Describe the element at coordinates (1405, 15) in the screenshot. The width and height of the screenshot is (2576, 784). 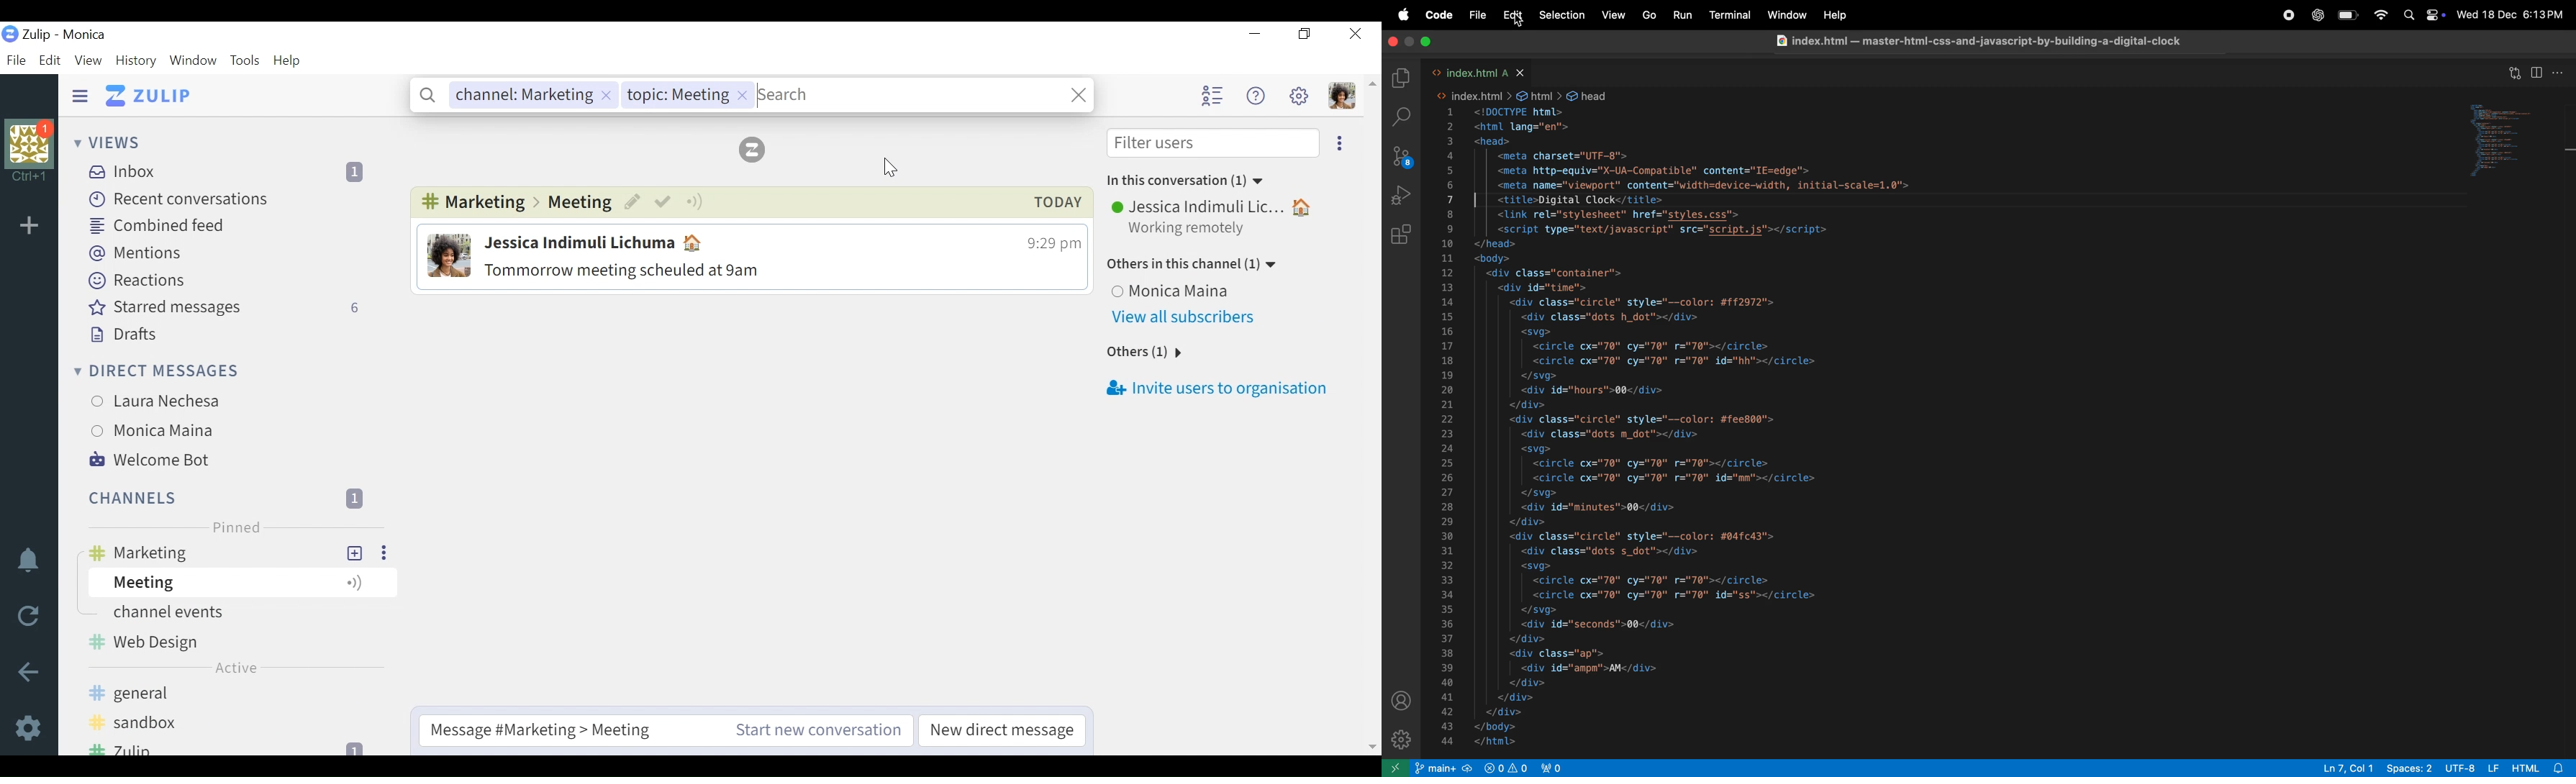
I see `apple menu` at that location.